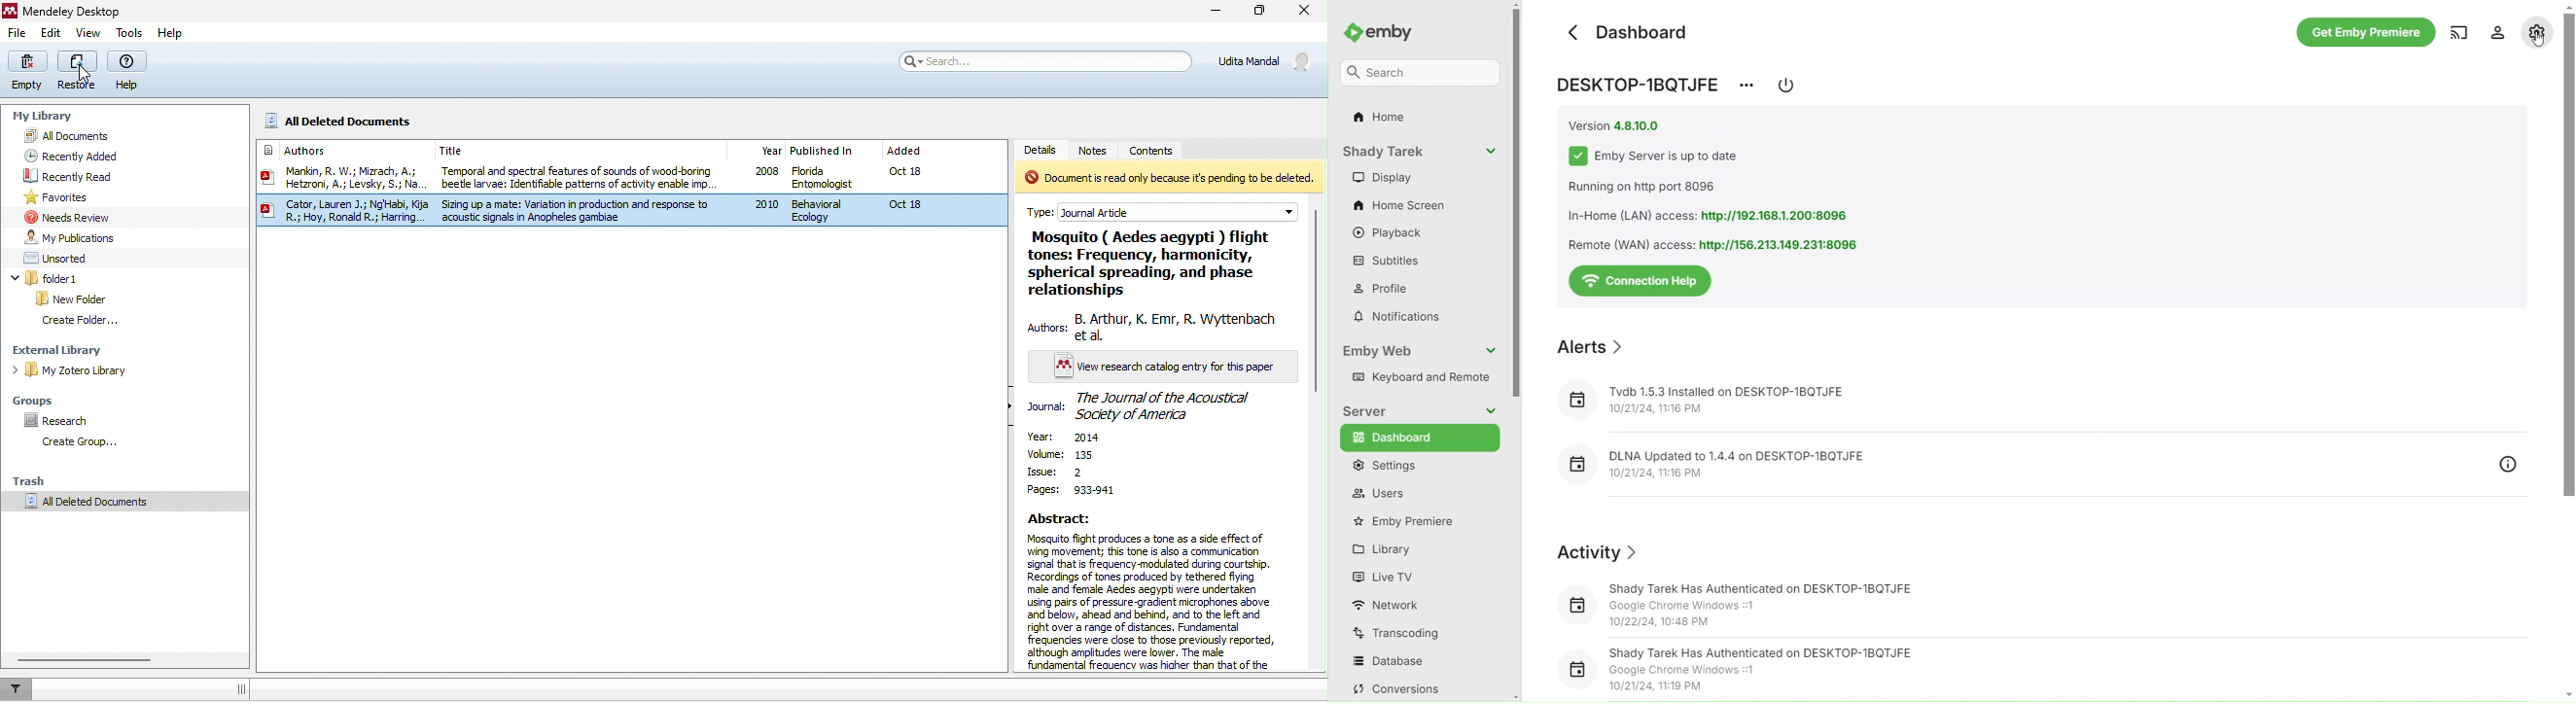 This screenshot has height=728, width=2576. Describe the element at coordinates (583, 184) in the screenshot. I see `Title

‘Temporal and spectral features of sounds of wood boring

beetle larvae: Identfiable pattems of activity enable mp.
ja Sng up a mate: Variation n production and response to
acoustic signals in Anopheles gambiae` at that location.